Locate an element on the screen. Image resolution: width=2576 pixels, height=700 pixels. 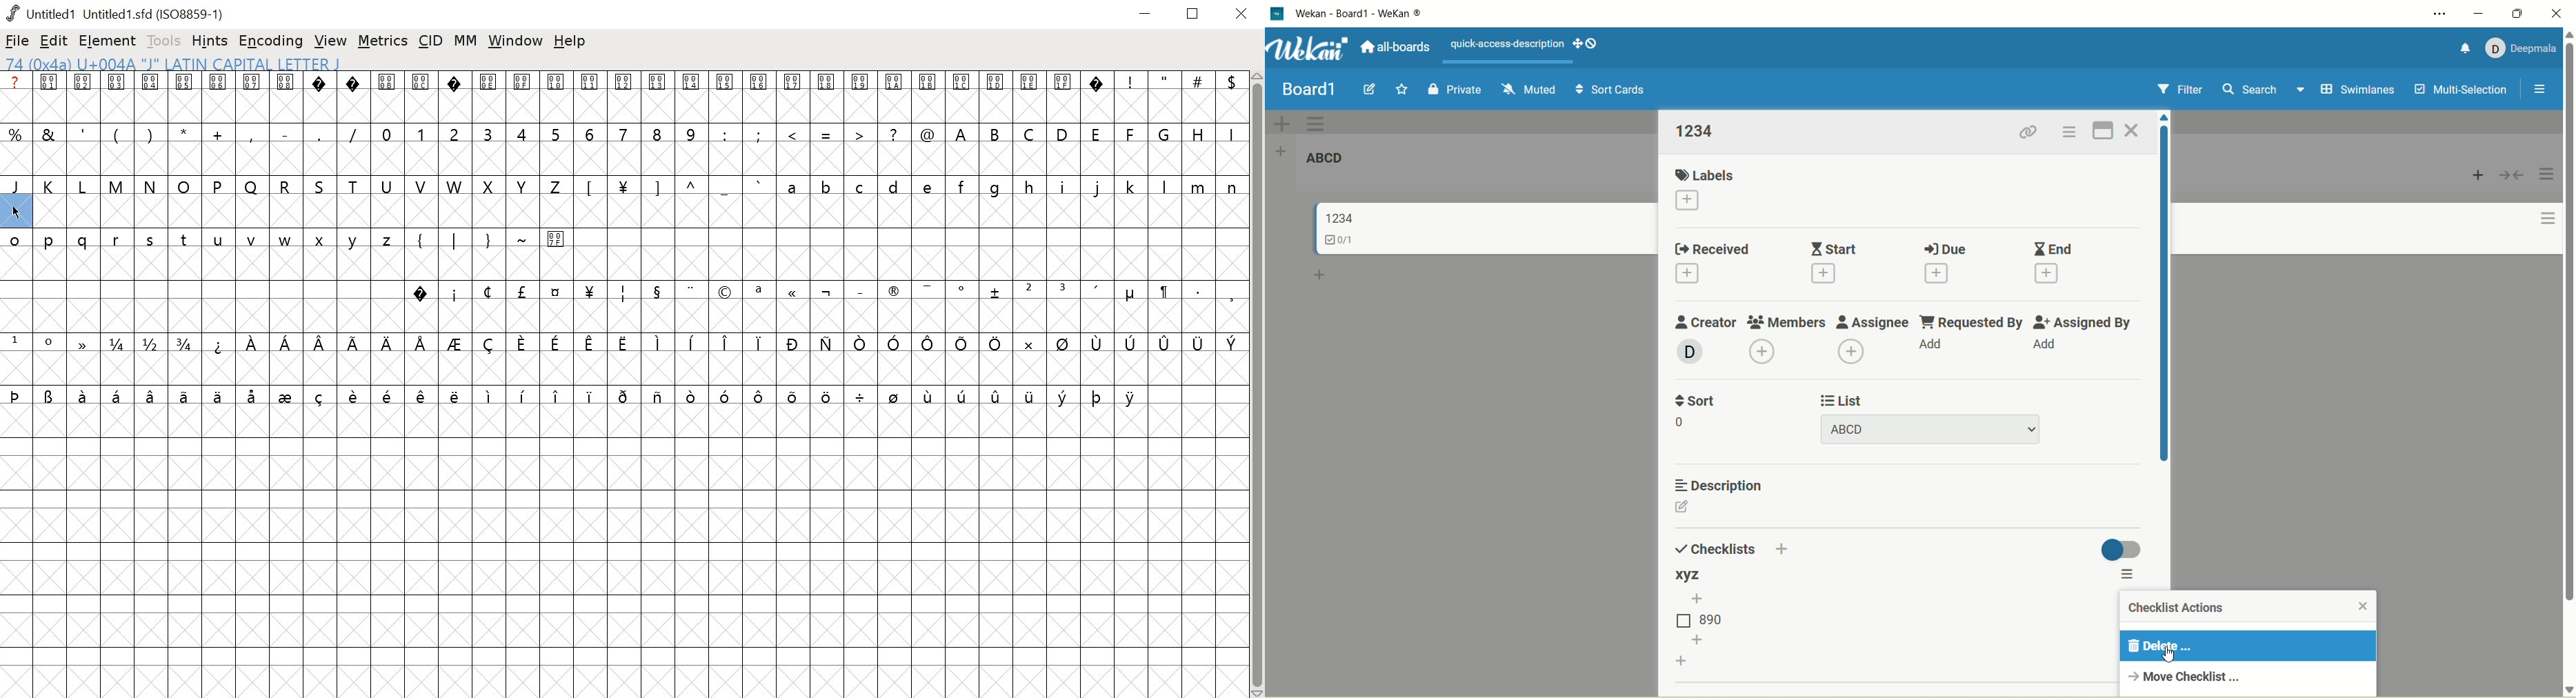
text is located at coordinates (1507, 45).